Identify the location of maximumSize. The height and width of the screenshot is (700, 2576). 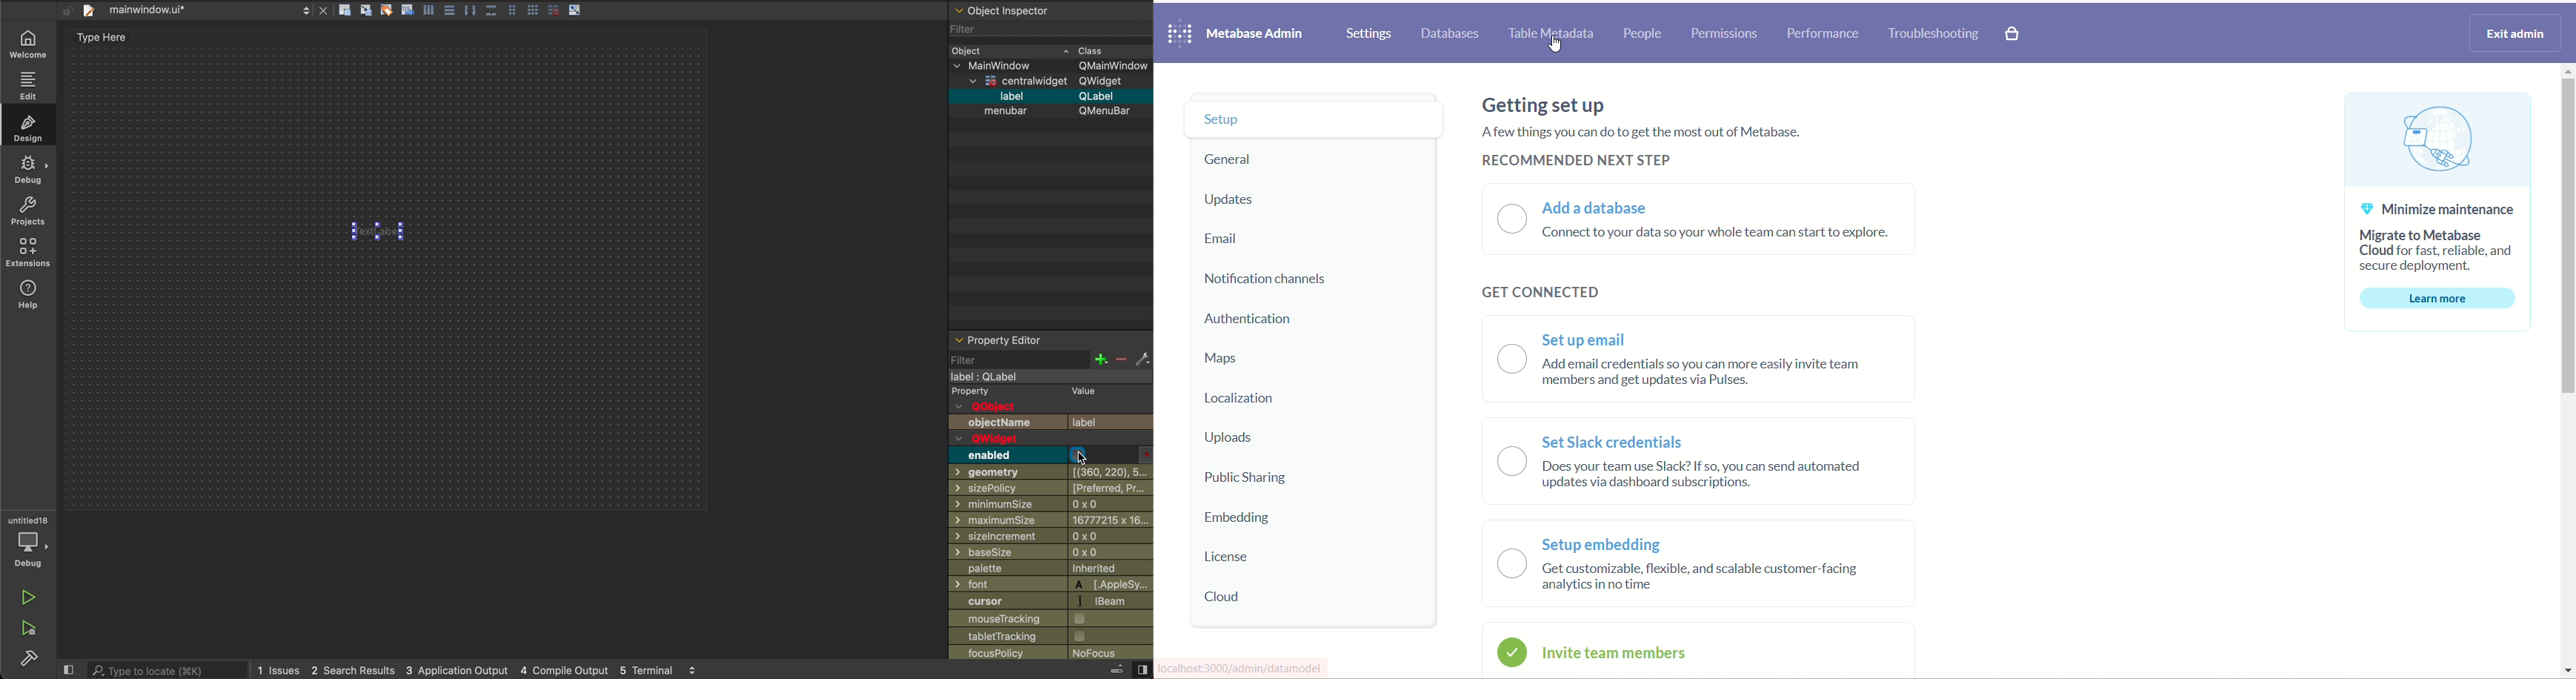
(993, 519).